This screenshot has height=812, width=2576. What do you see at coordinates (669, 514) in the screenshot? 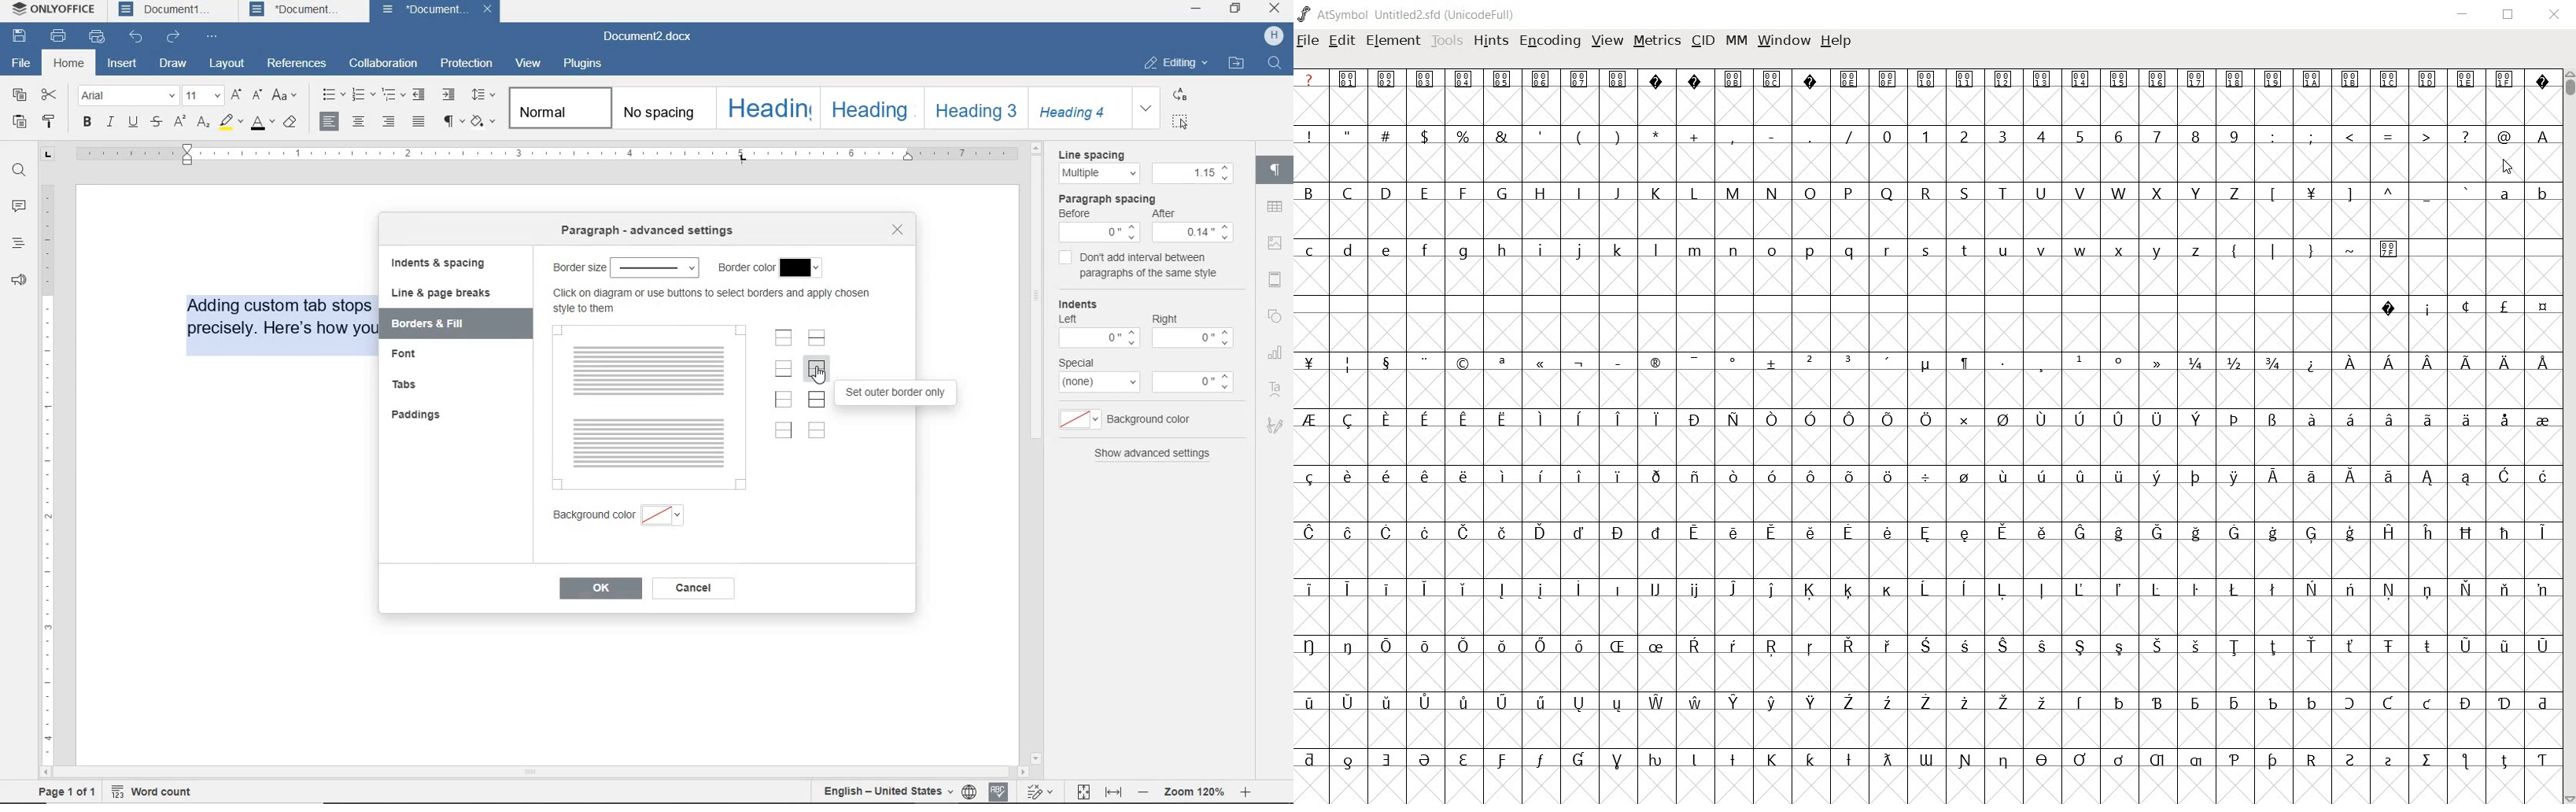
I see `background color` at bounding box center [669, 514].